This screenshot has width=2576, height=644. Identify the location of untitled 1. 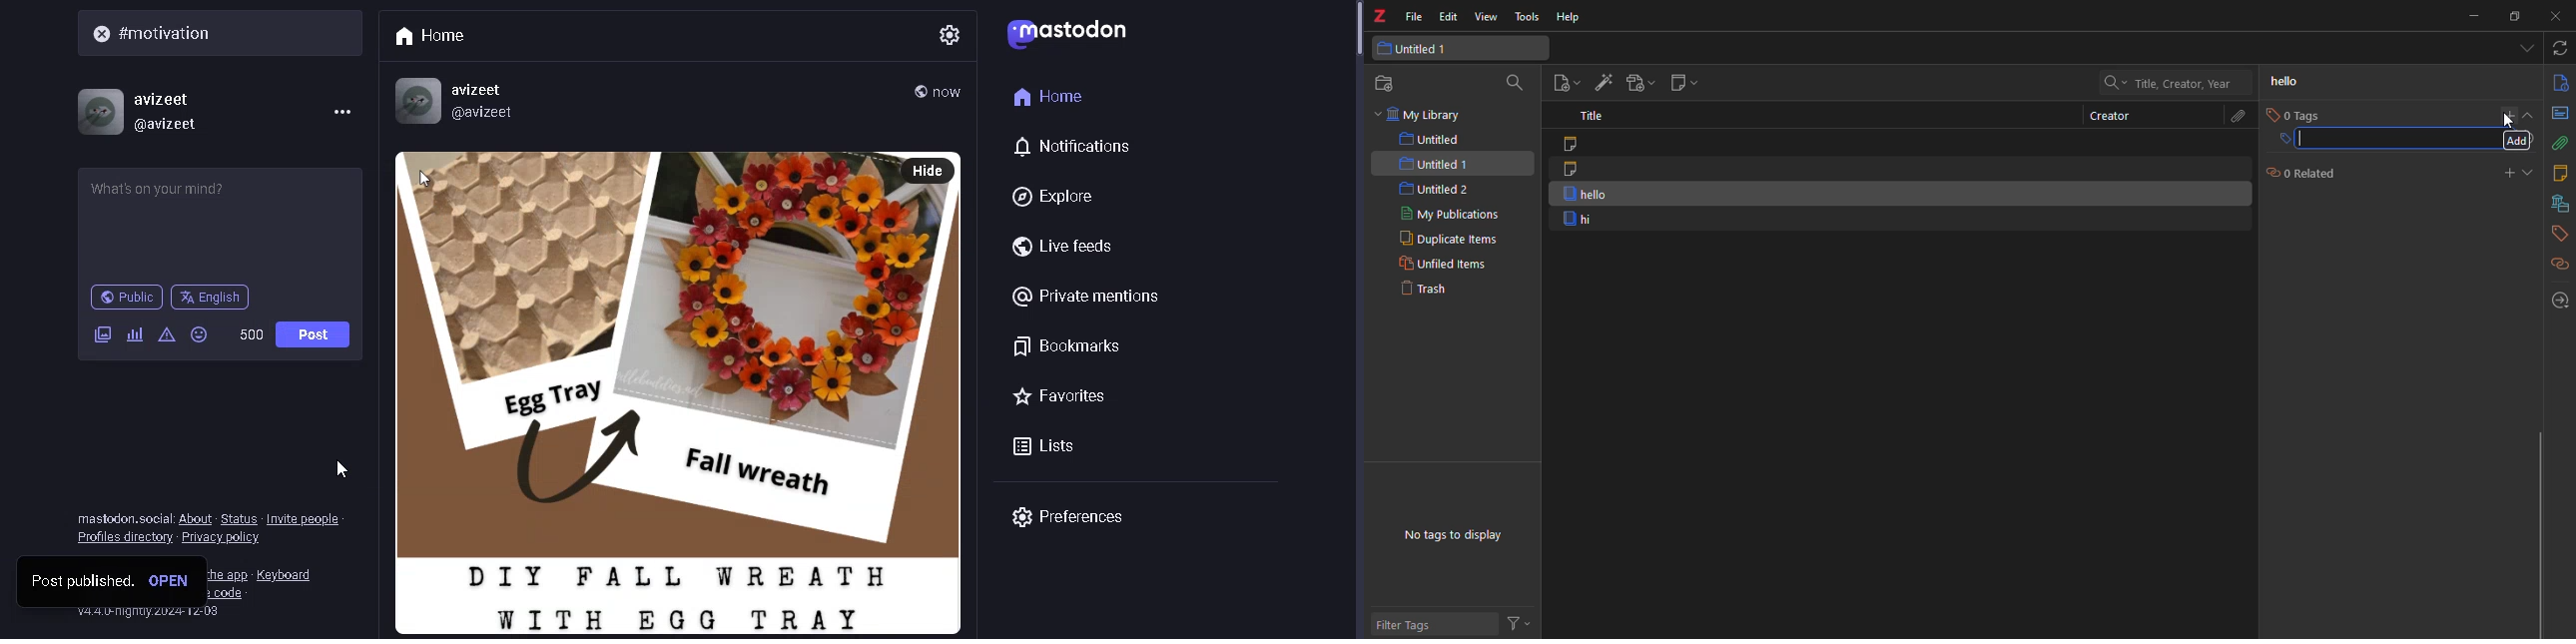
(1430, 49).